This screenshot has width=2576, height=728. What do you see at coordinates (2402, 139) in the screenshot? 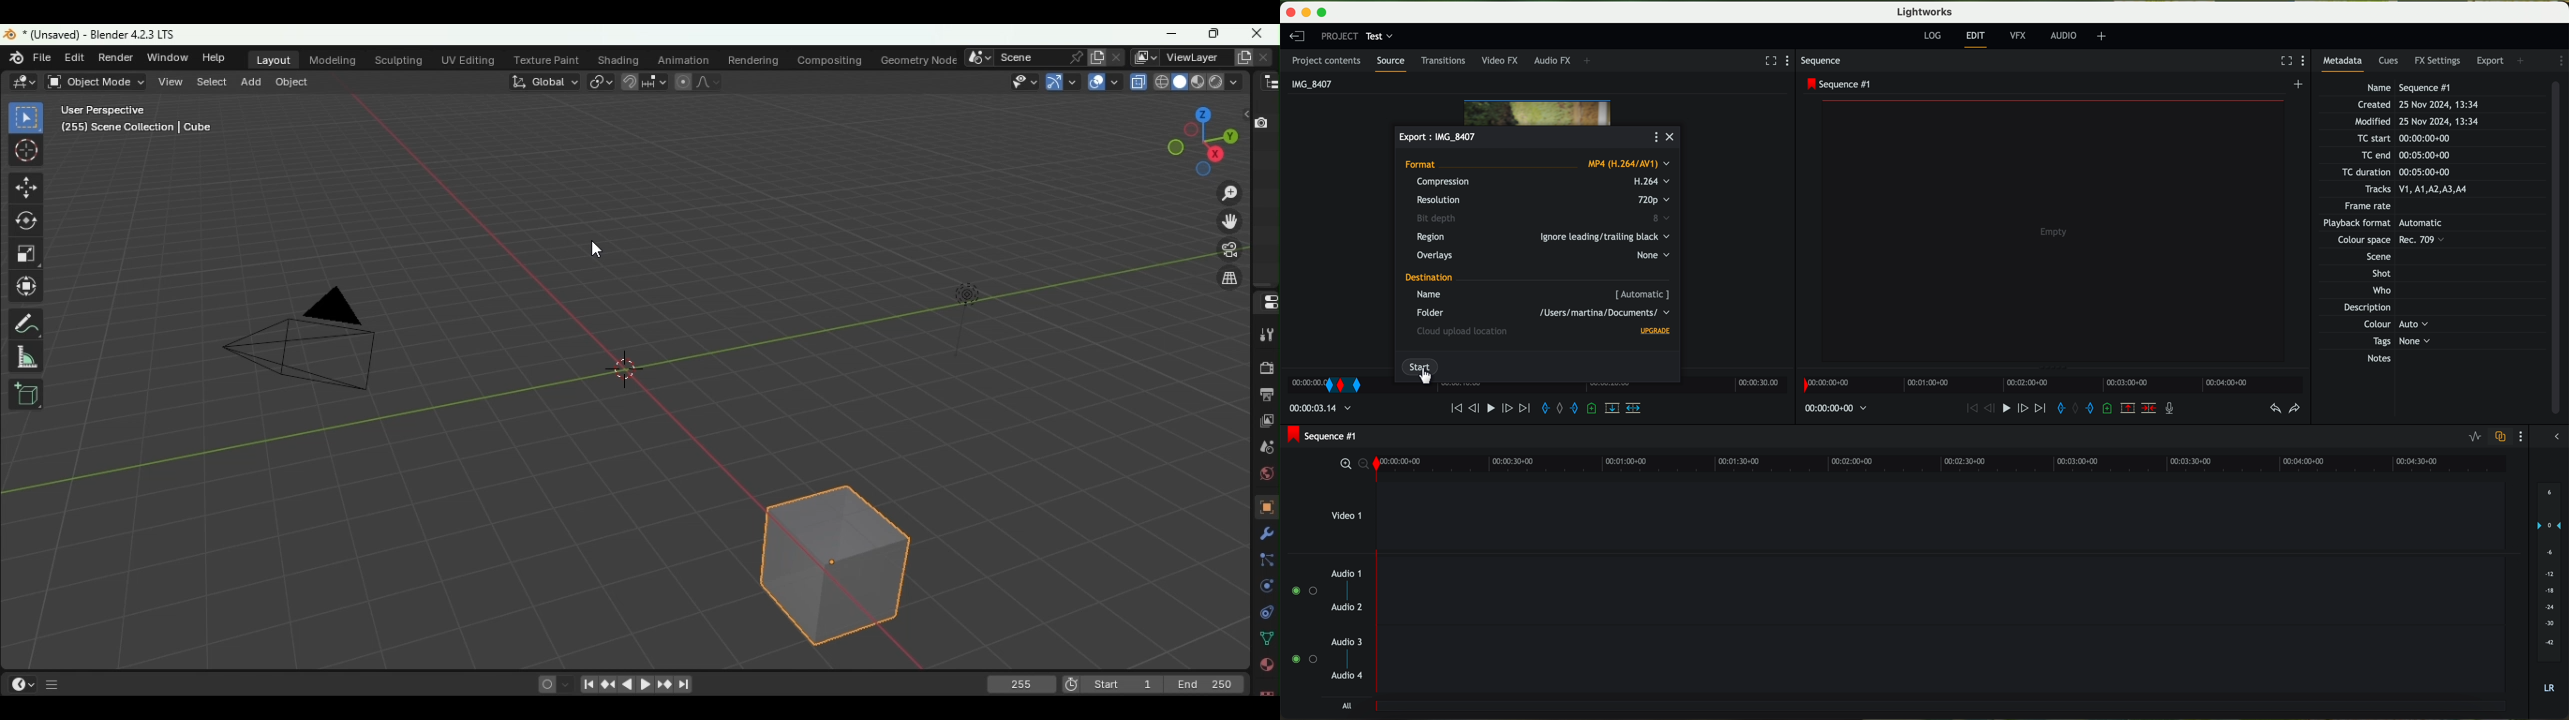
I see `TC start` at bounding box center [2402, 139].